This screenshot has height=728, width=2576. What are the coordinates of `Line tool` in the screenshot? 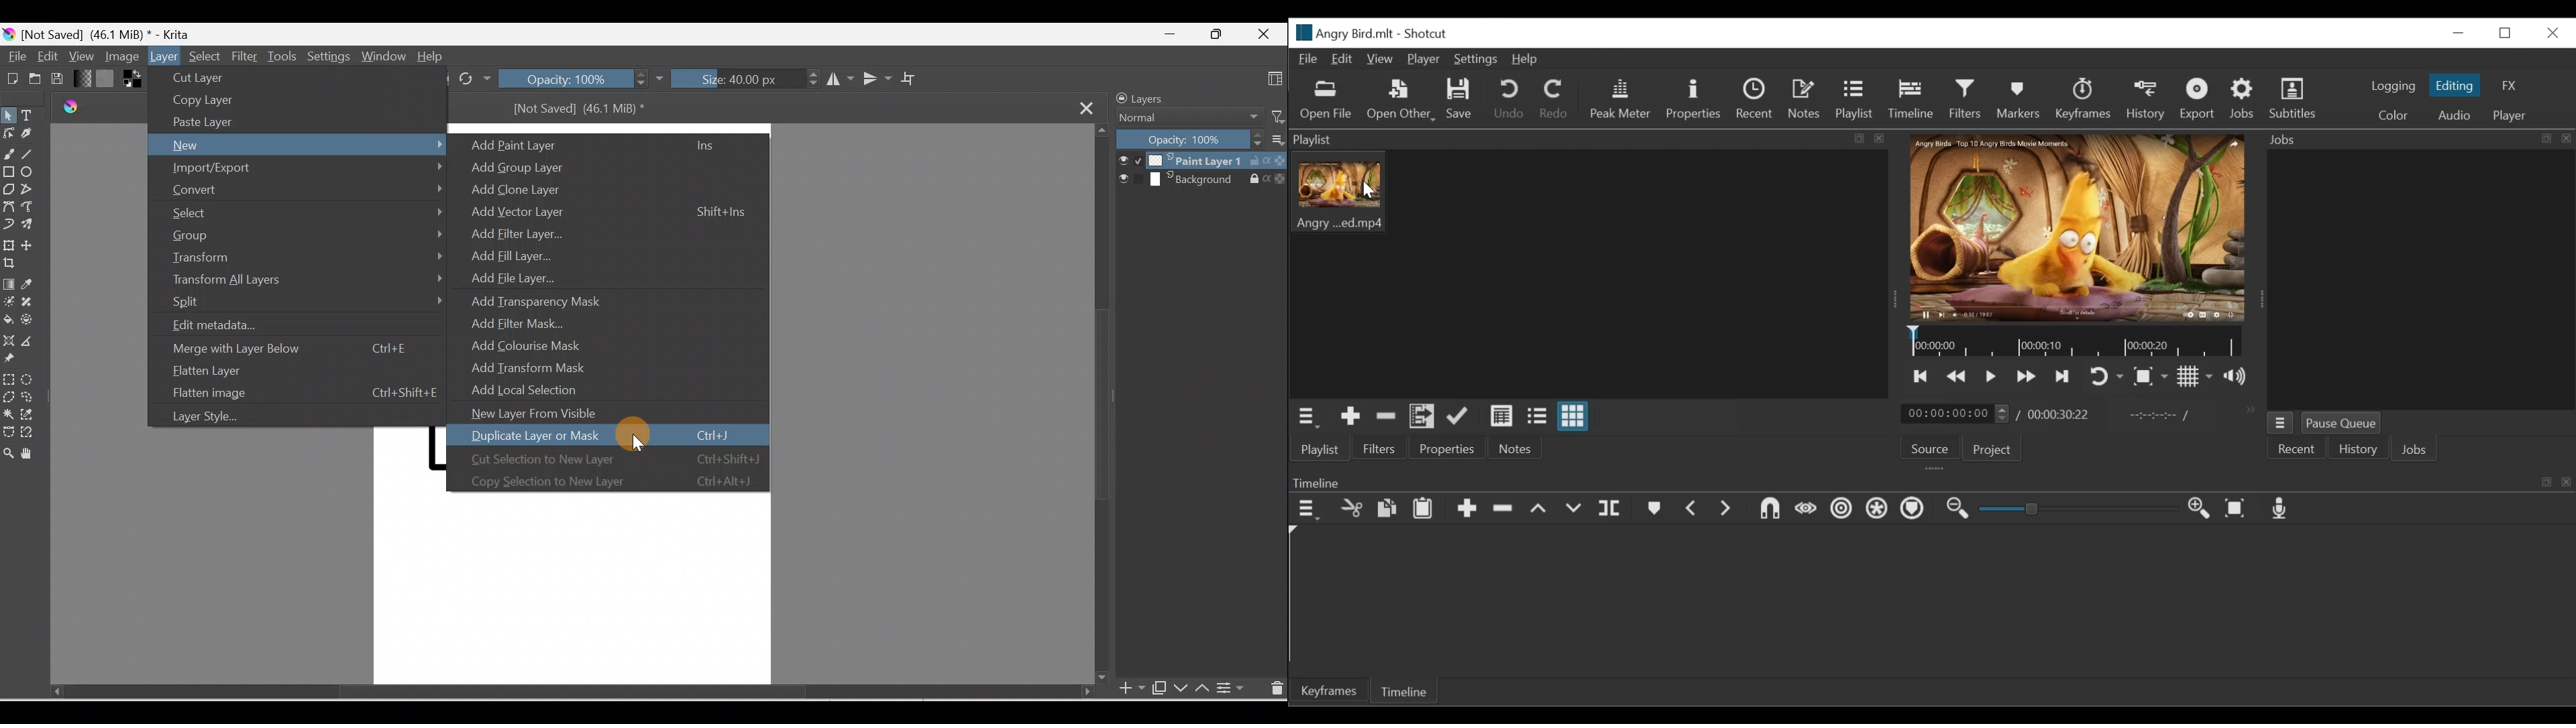 It's located at (30, 154).